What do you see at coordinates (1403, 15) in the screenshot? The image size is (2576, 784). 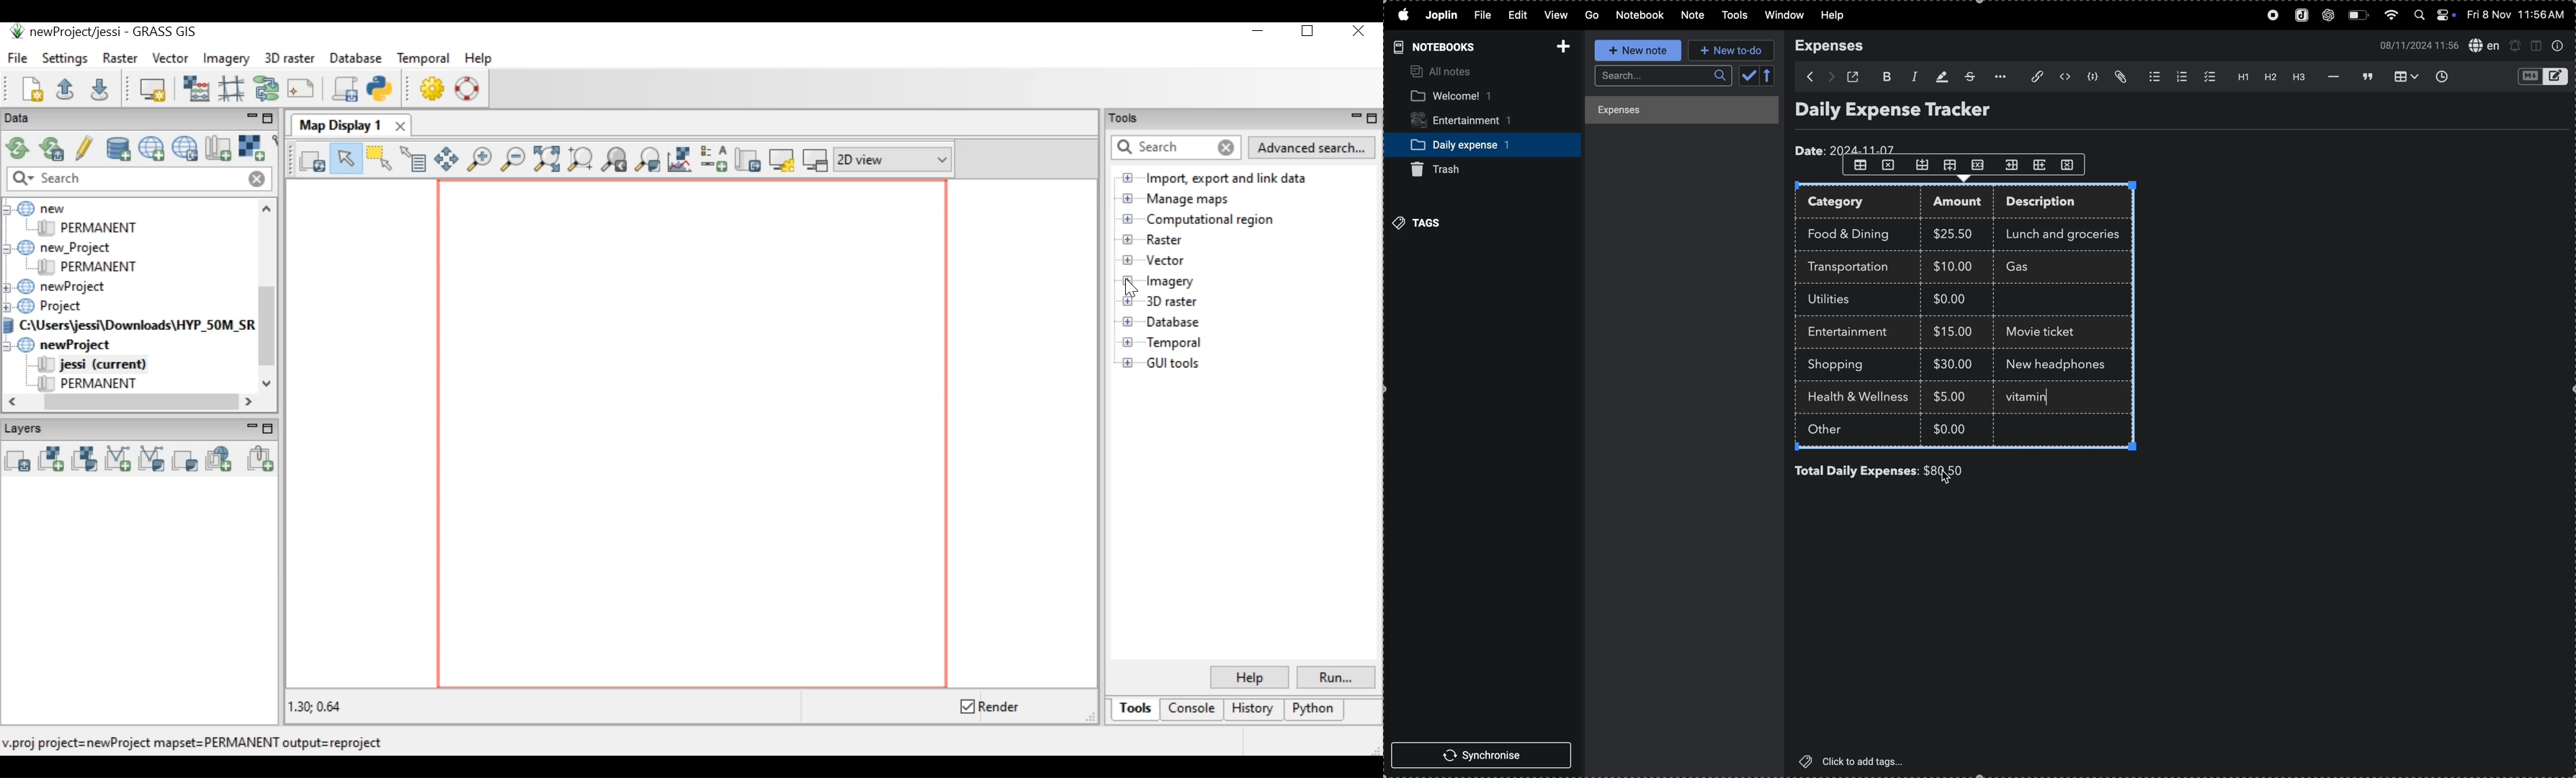 I see `apple menu` at bounding box center [1403, 15].